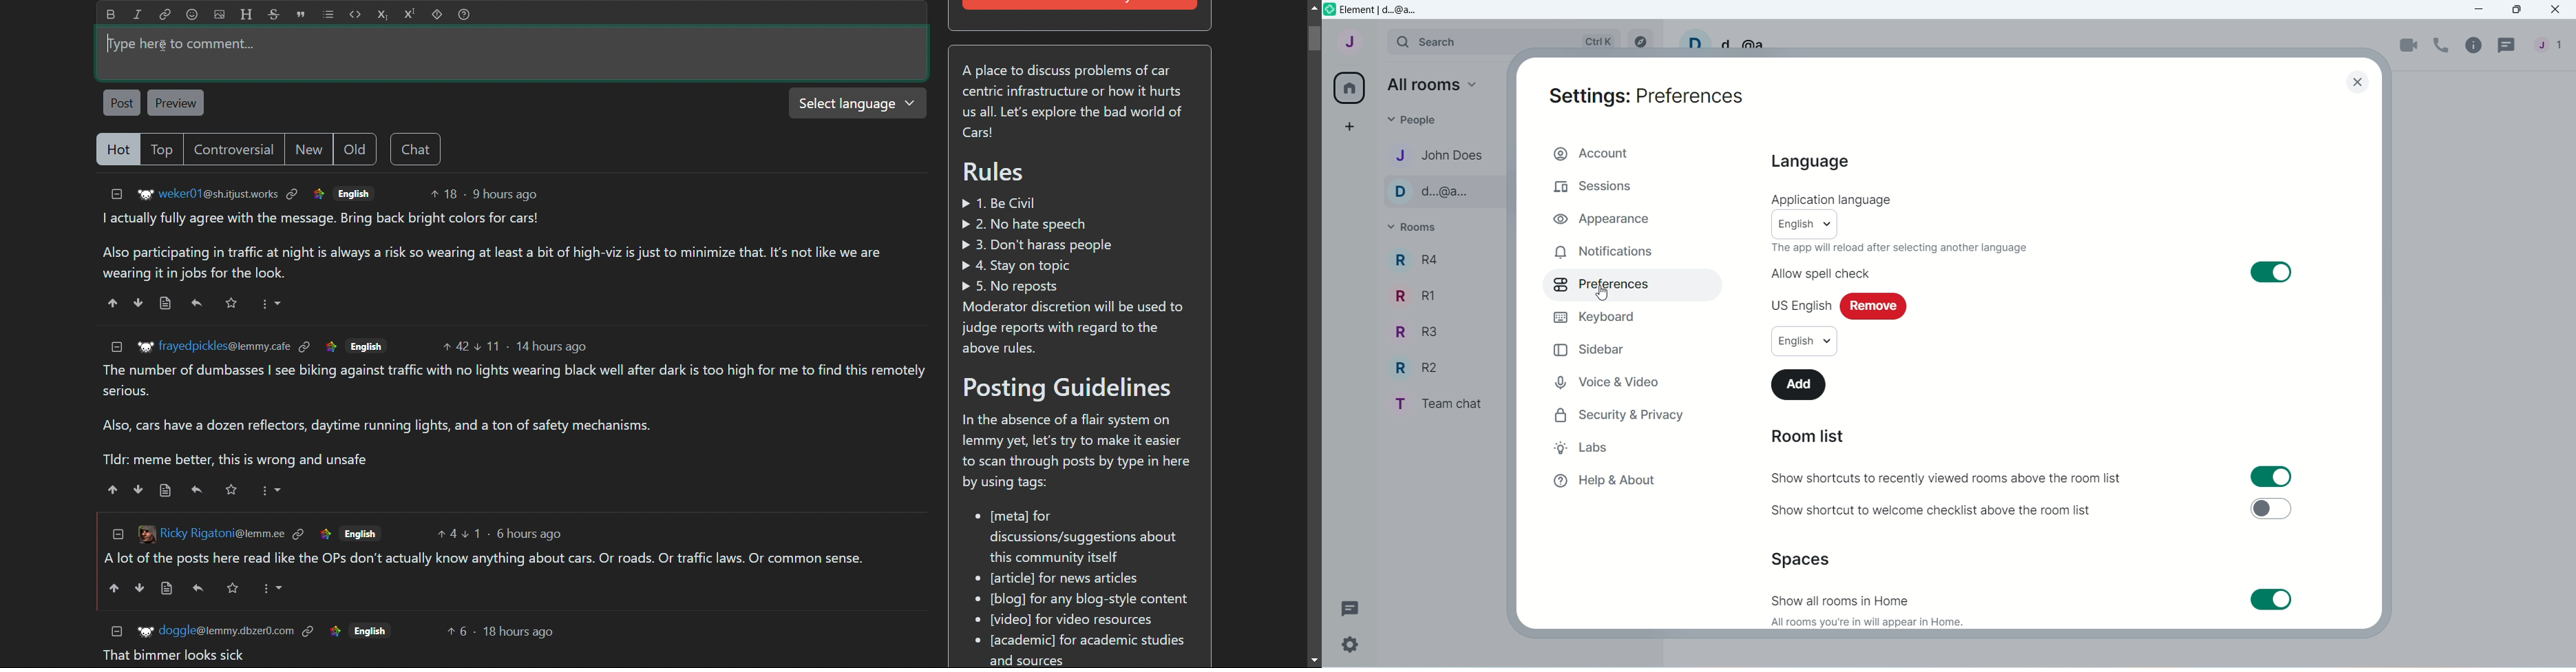 The height and width of the screenshot is (672, 2576). What do you see at coordinates (138, 15) in the screenshot?
I see `italic` at bounding box center [138, 15].